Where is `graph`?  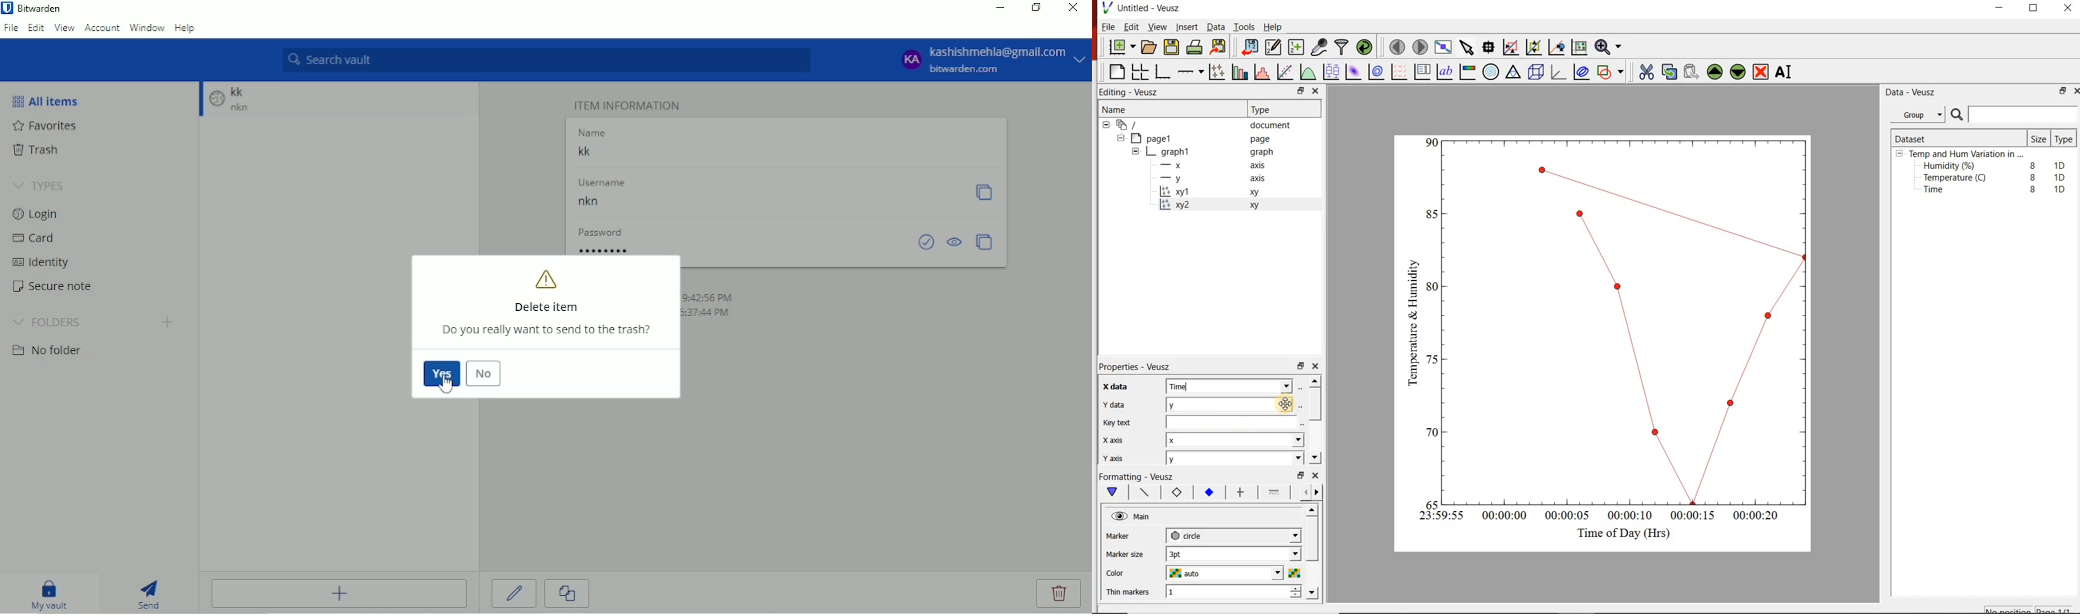 graph is located at coordinates (1176, 151).